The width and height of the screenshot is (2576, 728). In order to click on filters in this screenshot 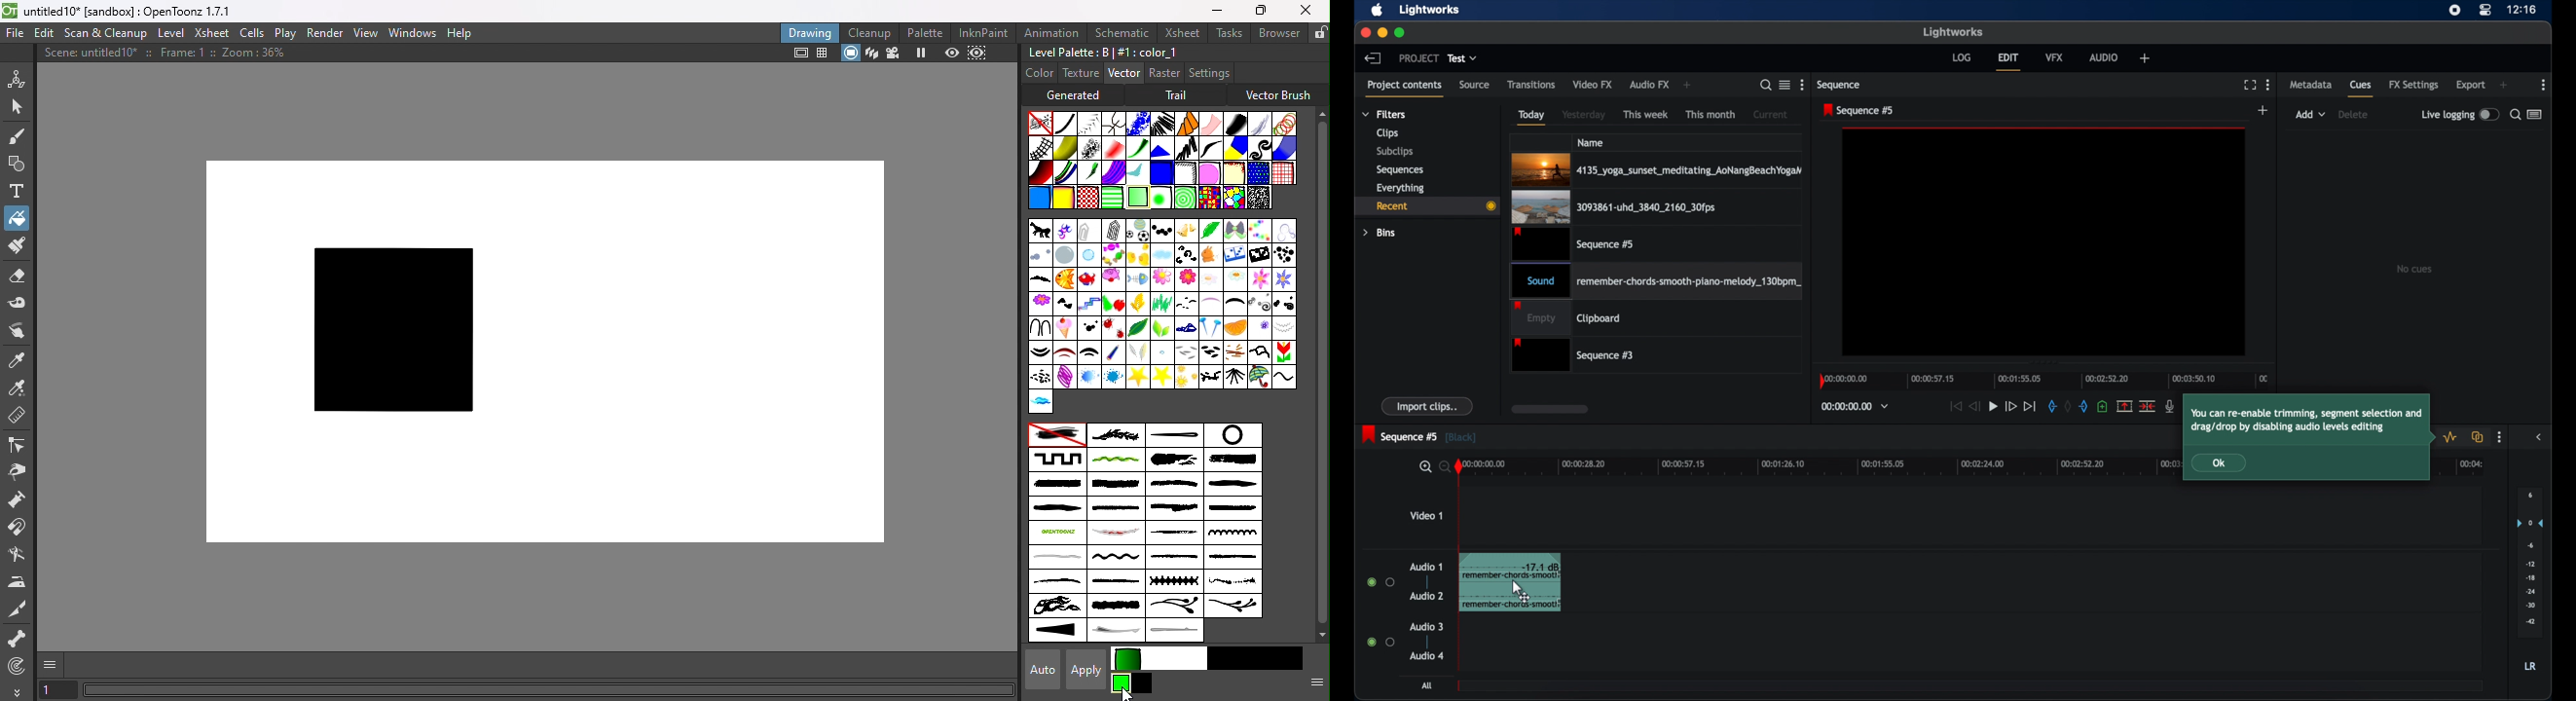, I will do `click(1385, 114)`.